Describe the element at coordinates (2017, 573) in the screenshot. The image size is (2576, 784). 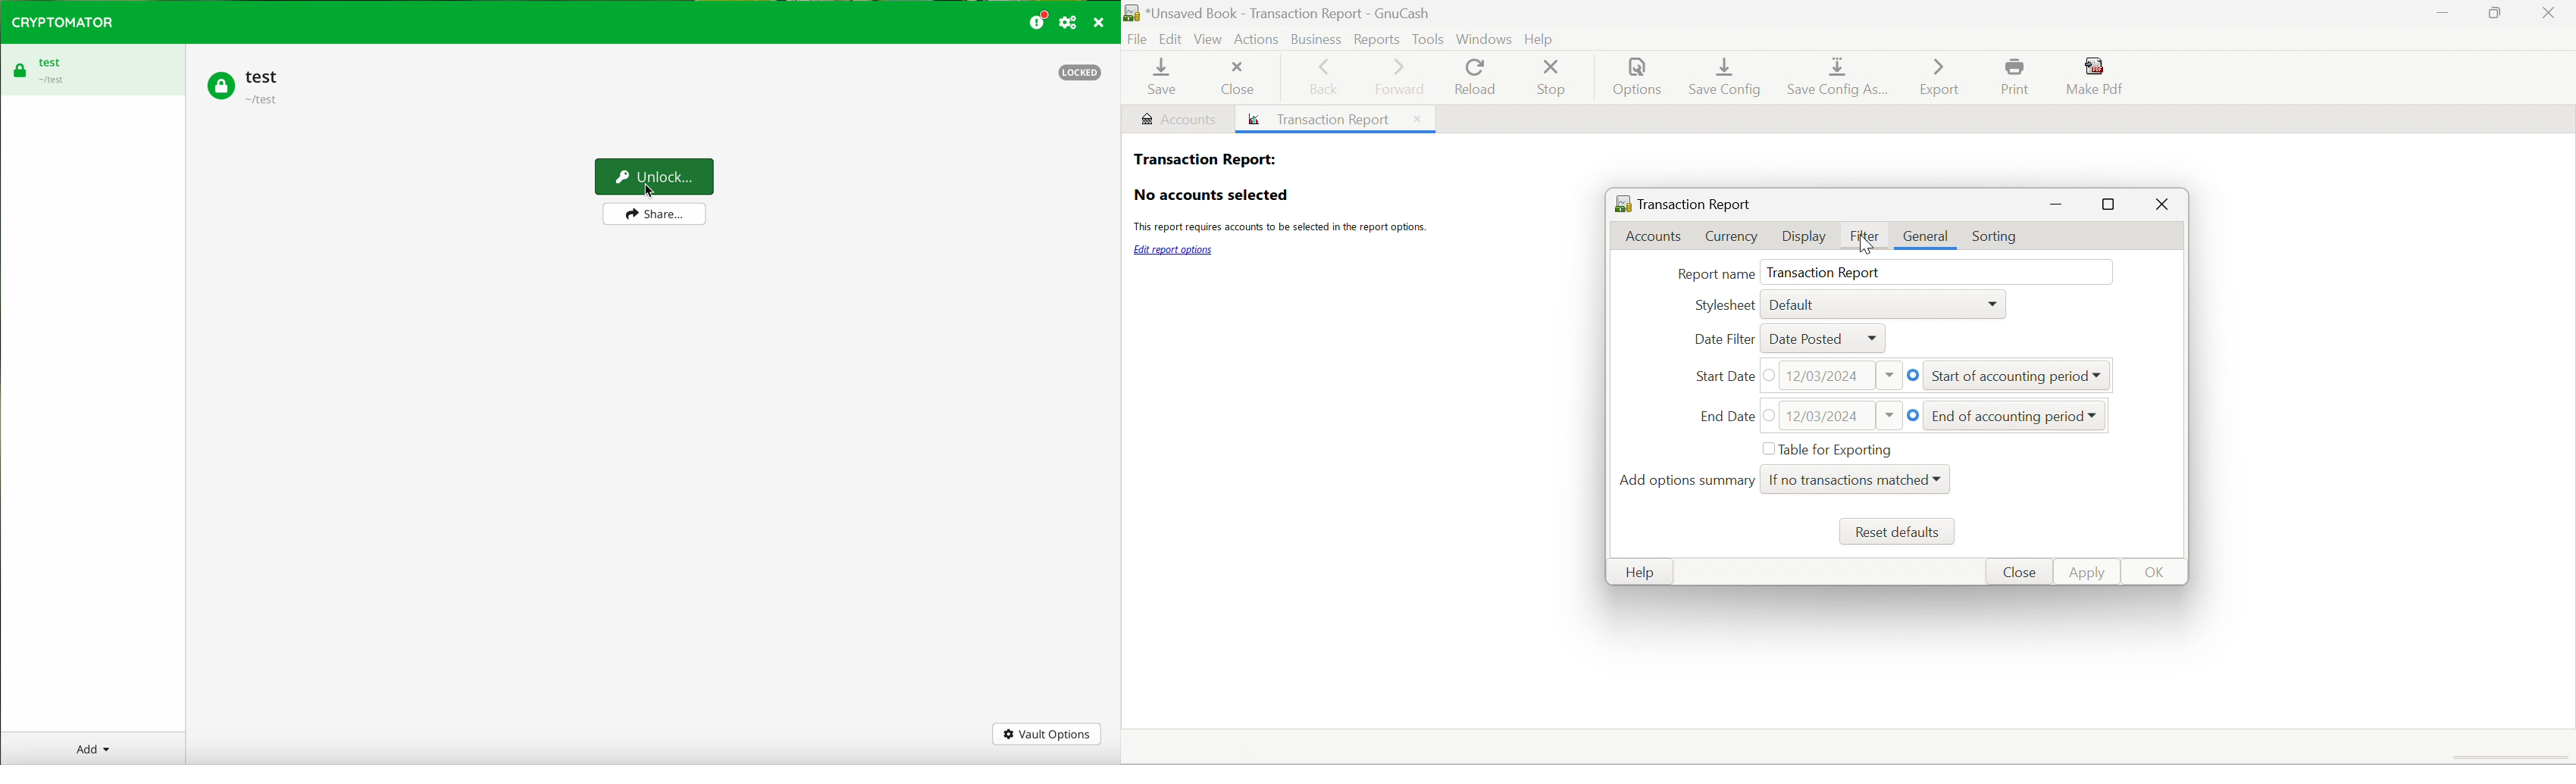
I see `Close` at that location.